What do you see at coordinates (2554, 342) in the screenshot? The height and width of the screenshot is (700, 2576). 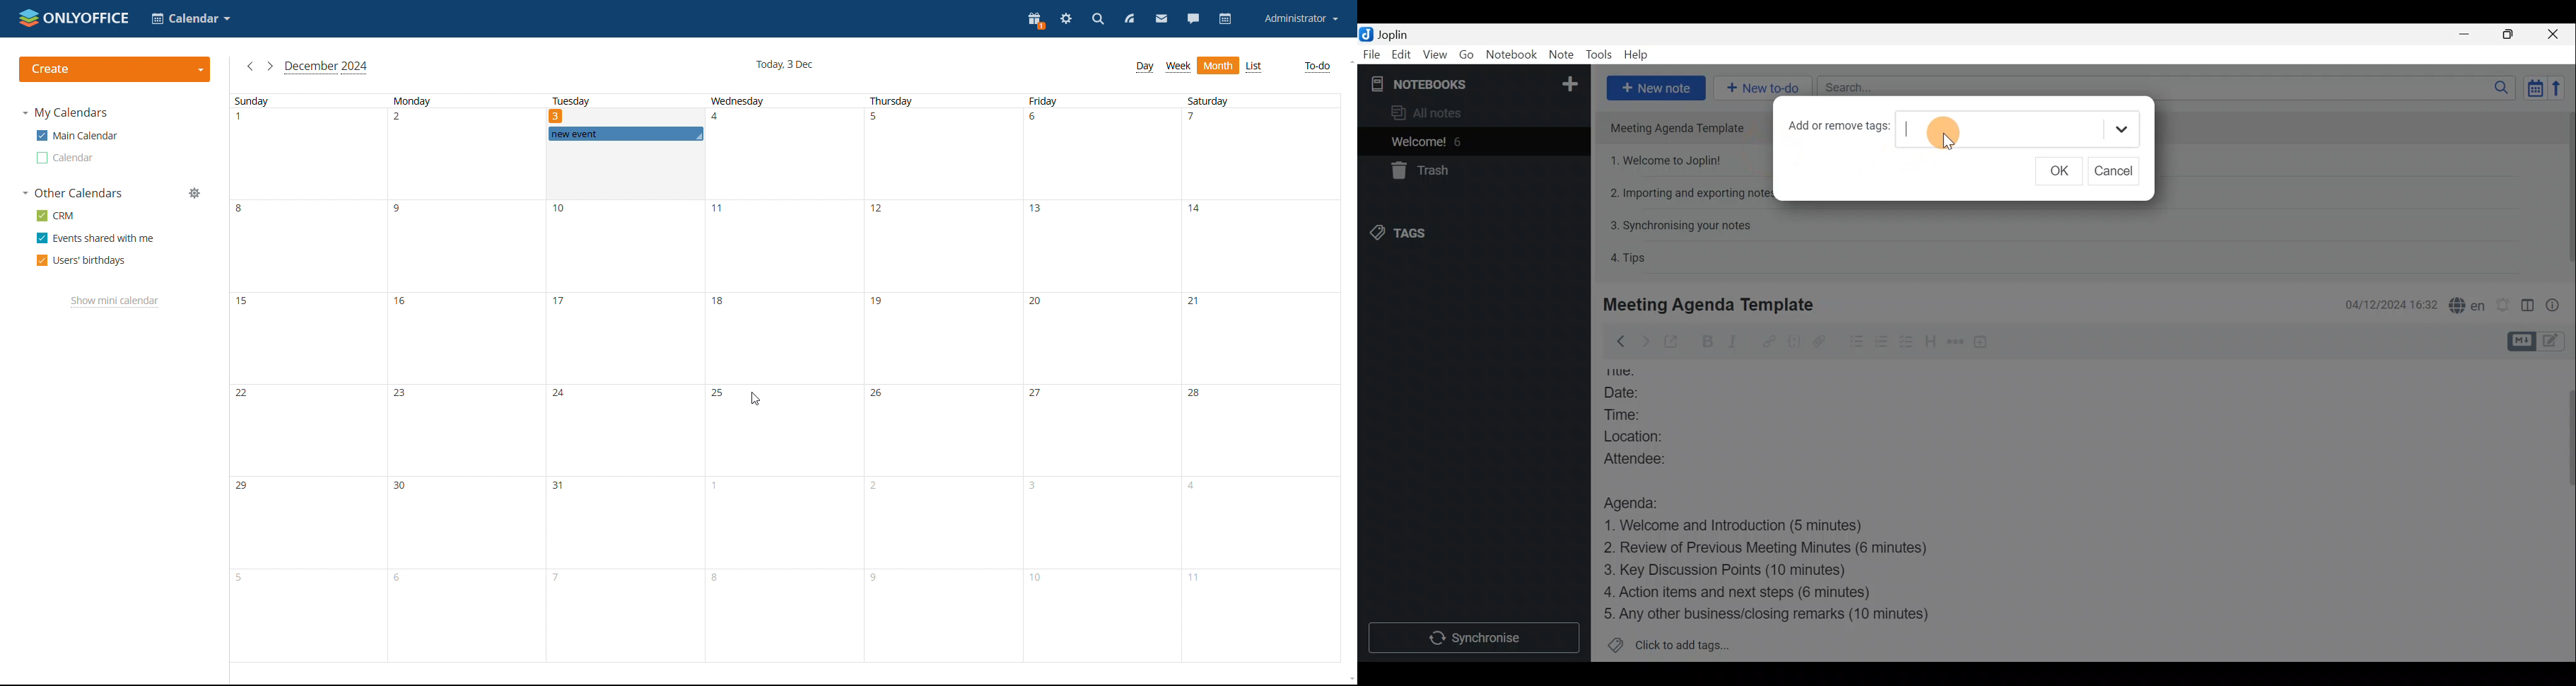 I see `Toggle editors` at bounding box center [2554, 342].